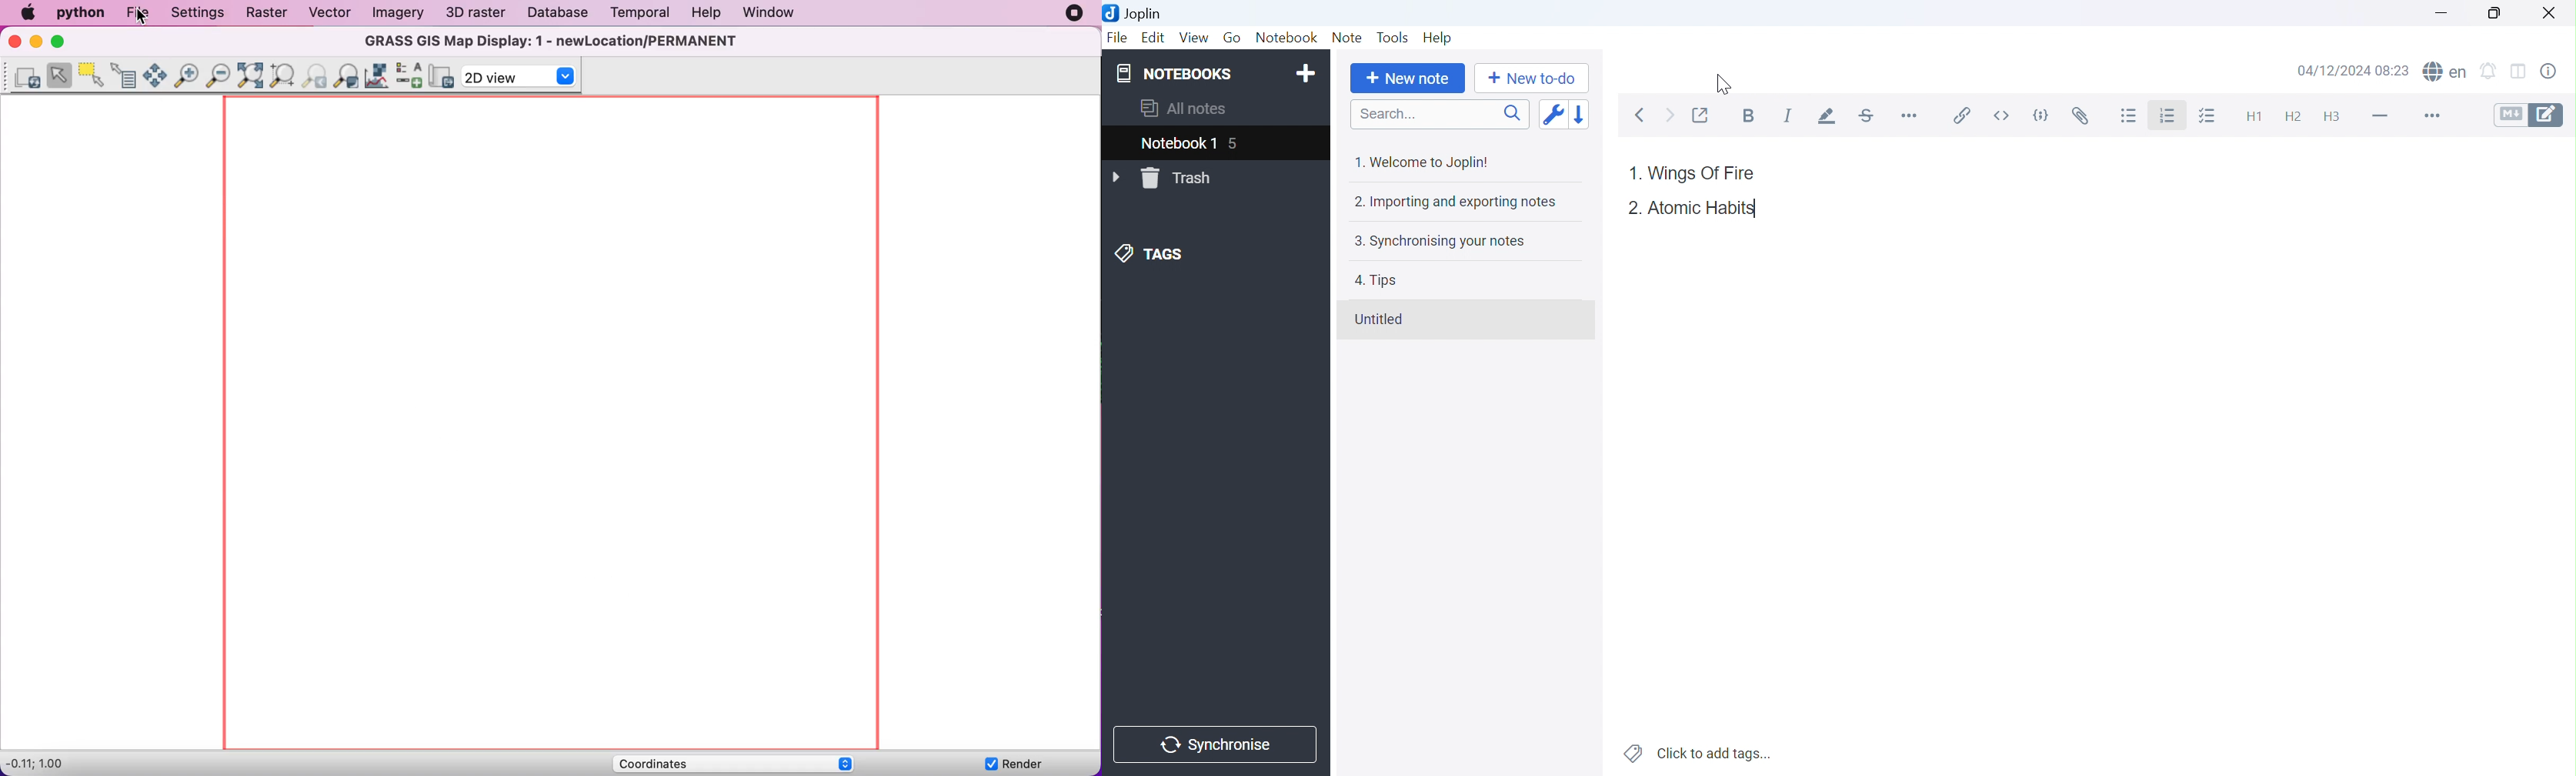 This screenshot has width=2576, height=784. Describe the element at coordinates (1233, 38) in the screenshot. I see `Go` at that location.